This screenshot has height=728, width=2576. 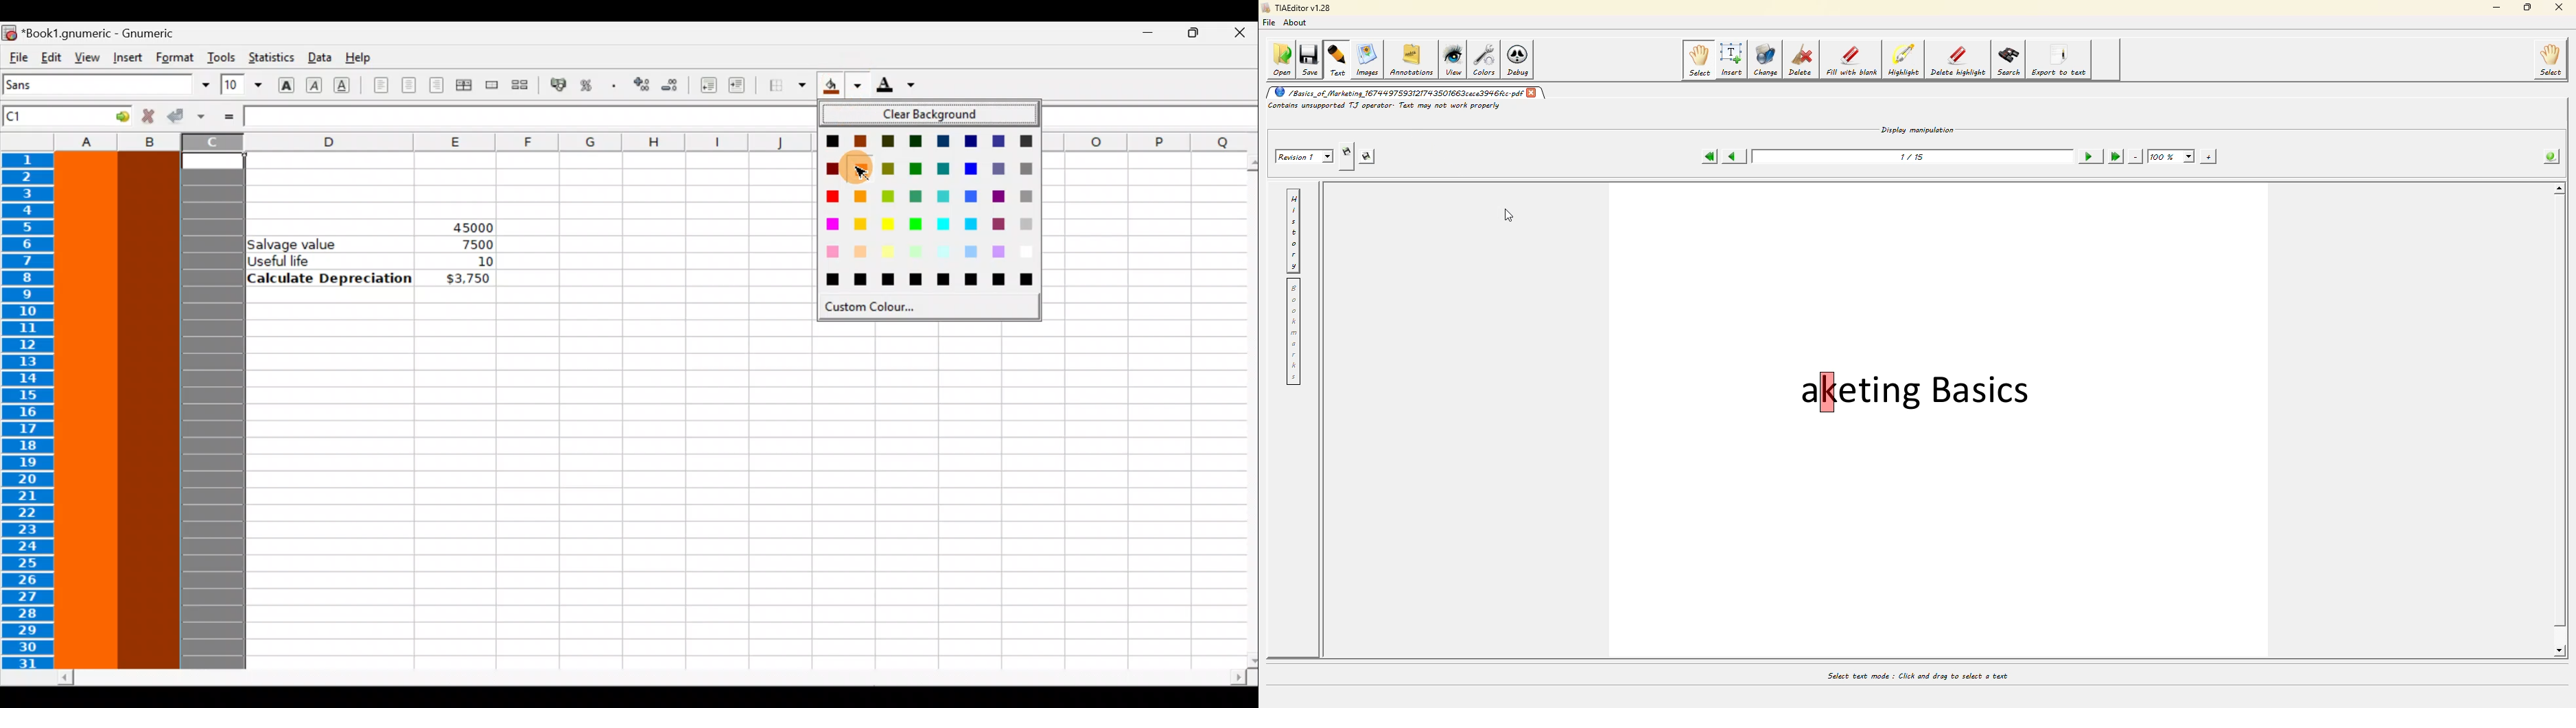 What do you see at coordinates (221, 57) in the screenshot?
I see `Tools` at bounding box center [221, 57].